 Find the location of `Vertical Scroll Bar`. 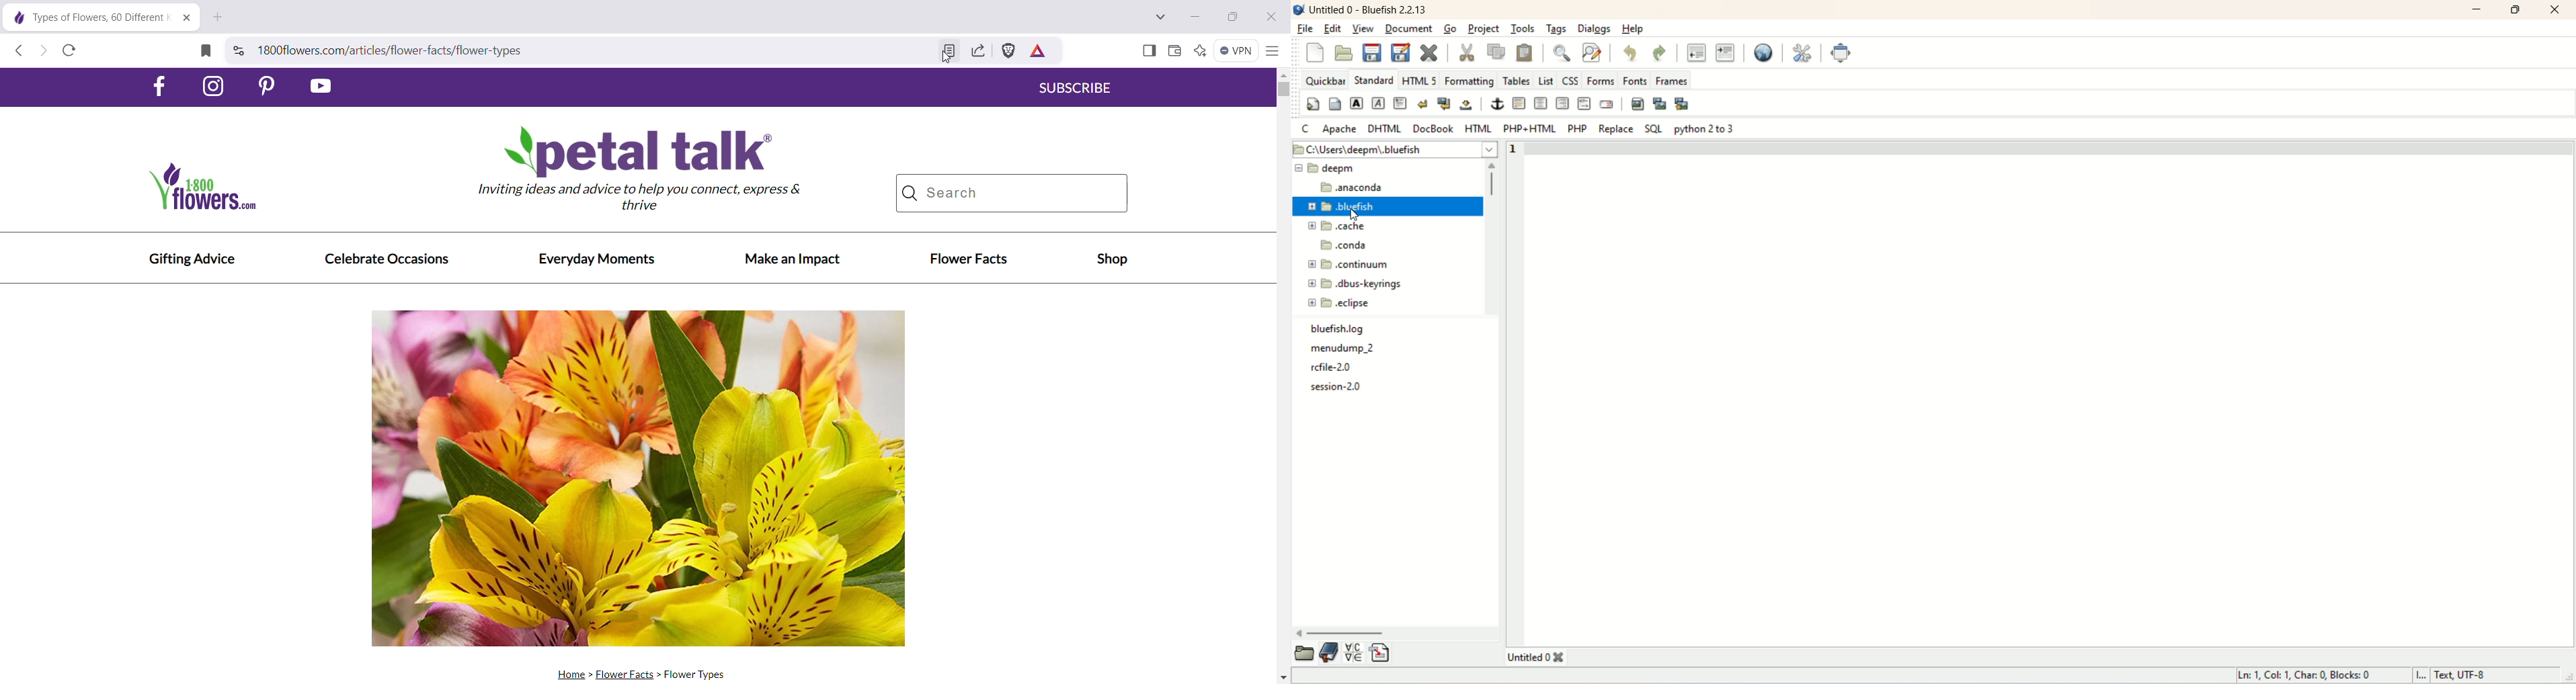

Vertical Scroll Bar is located at coordinates (1283, 376).